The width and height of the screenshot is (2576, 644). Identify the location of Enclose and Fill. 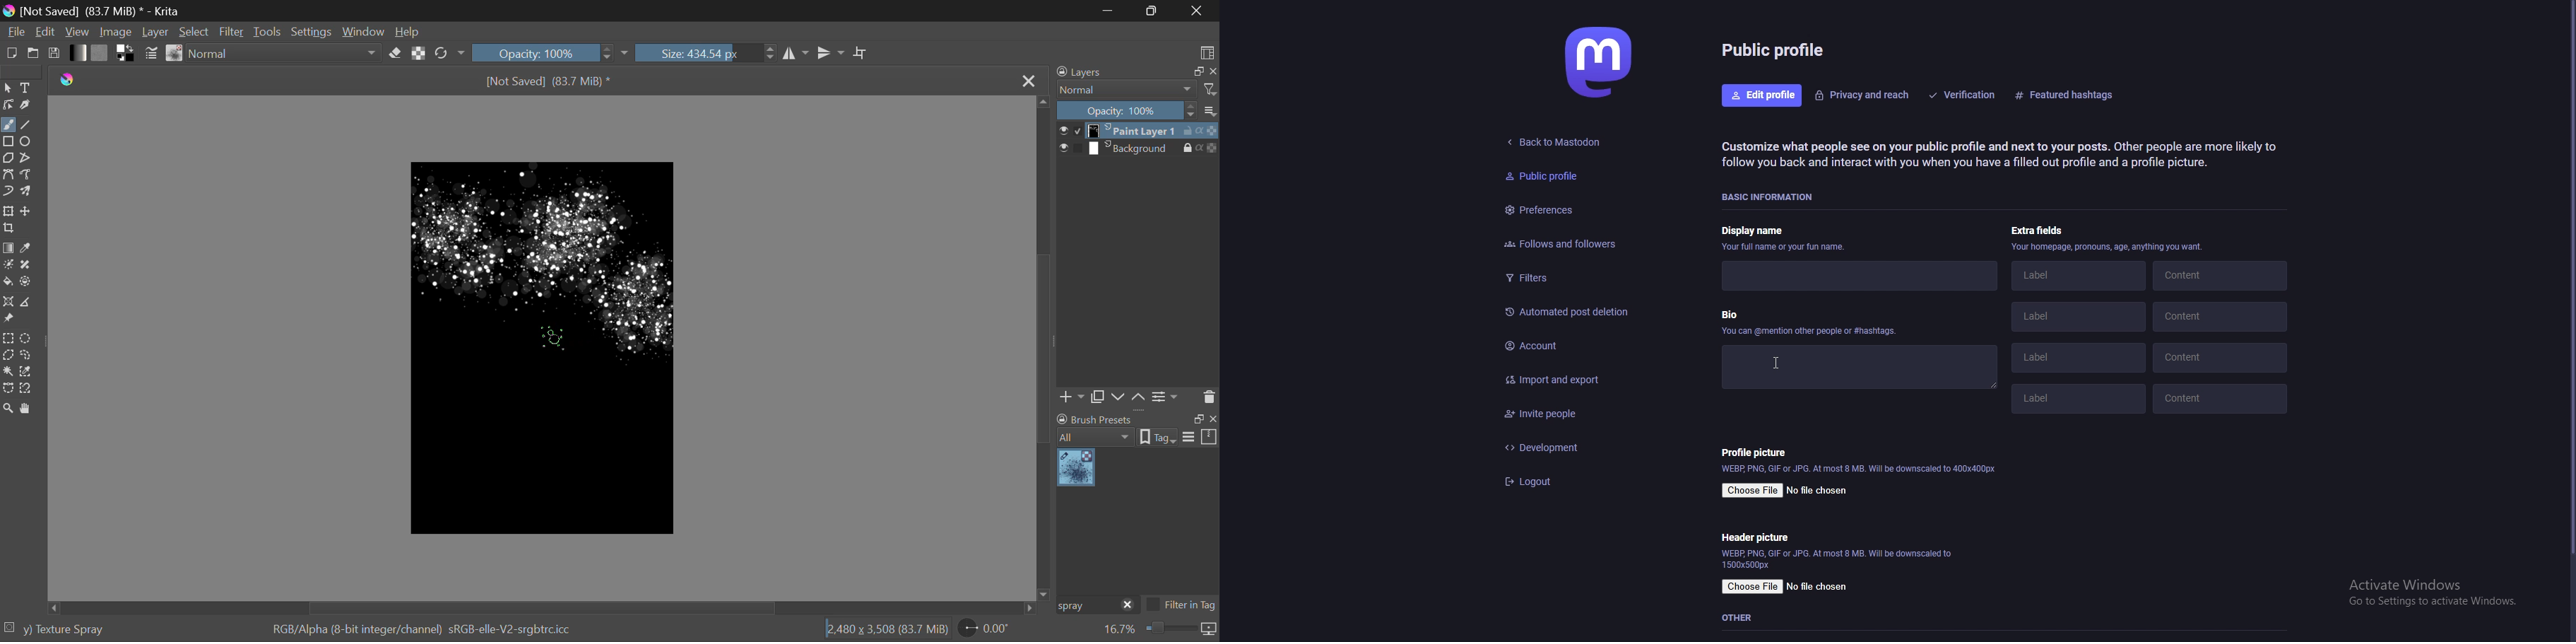
(26, 283).